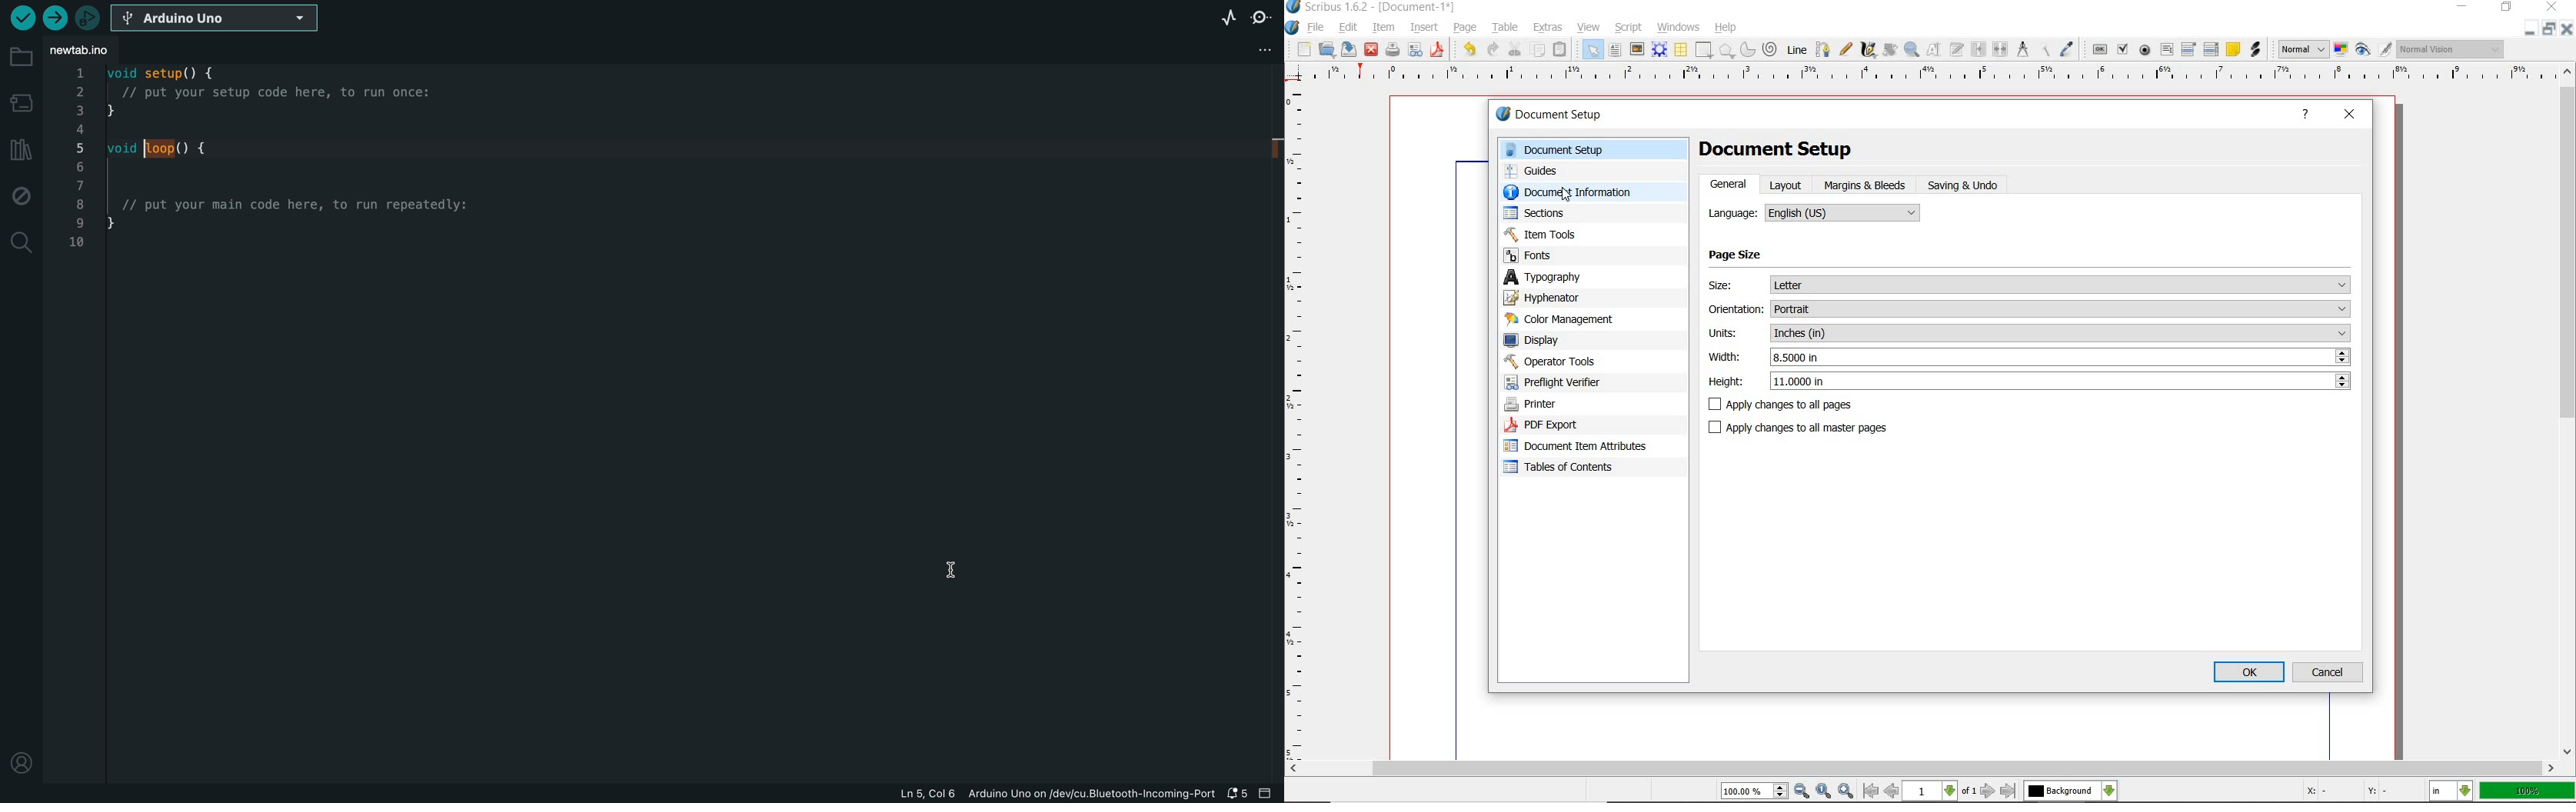 The width and height of the screenshot is (2576, 812). Describe the element at coordinates (1704, 49) in the screenshot. I see `shape` at that location.